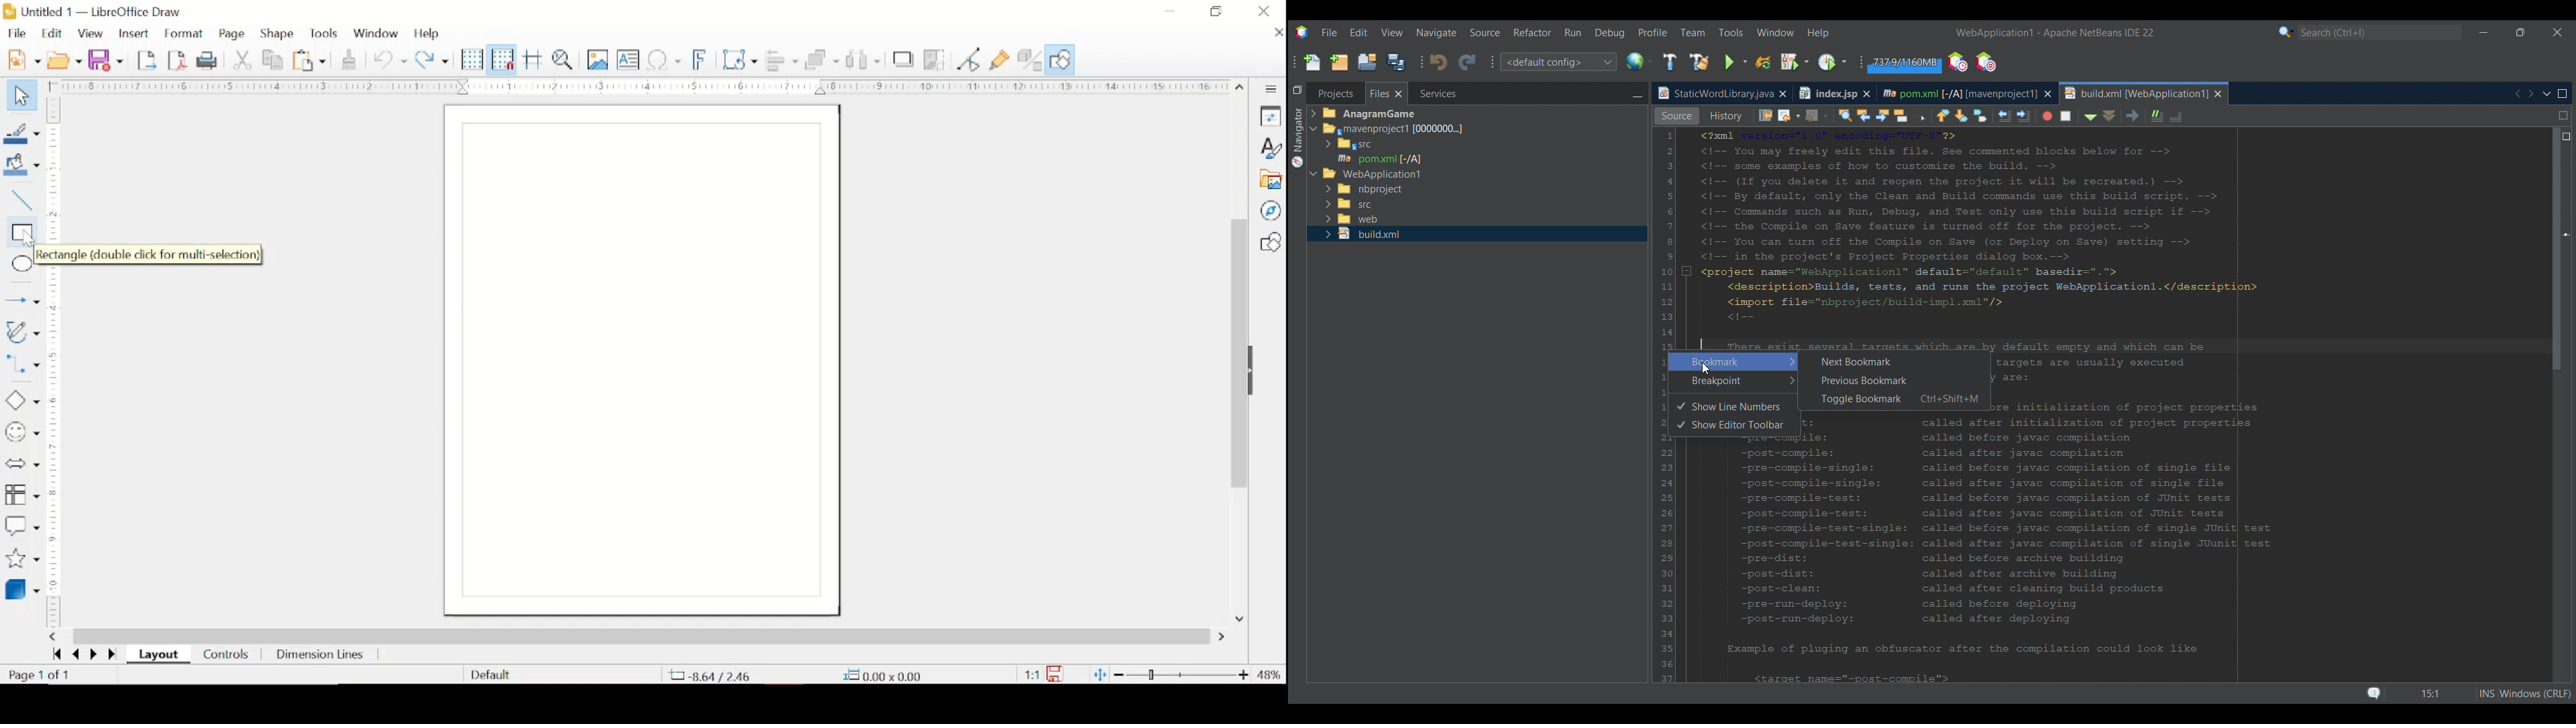  I want to click on last, so click(56, 654).